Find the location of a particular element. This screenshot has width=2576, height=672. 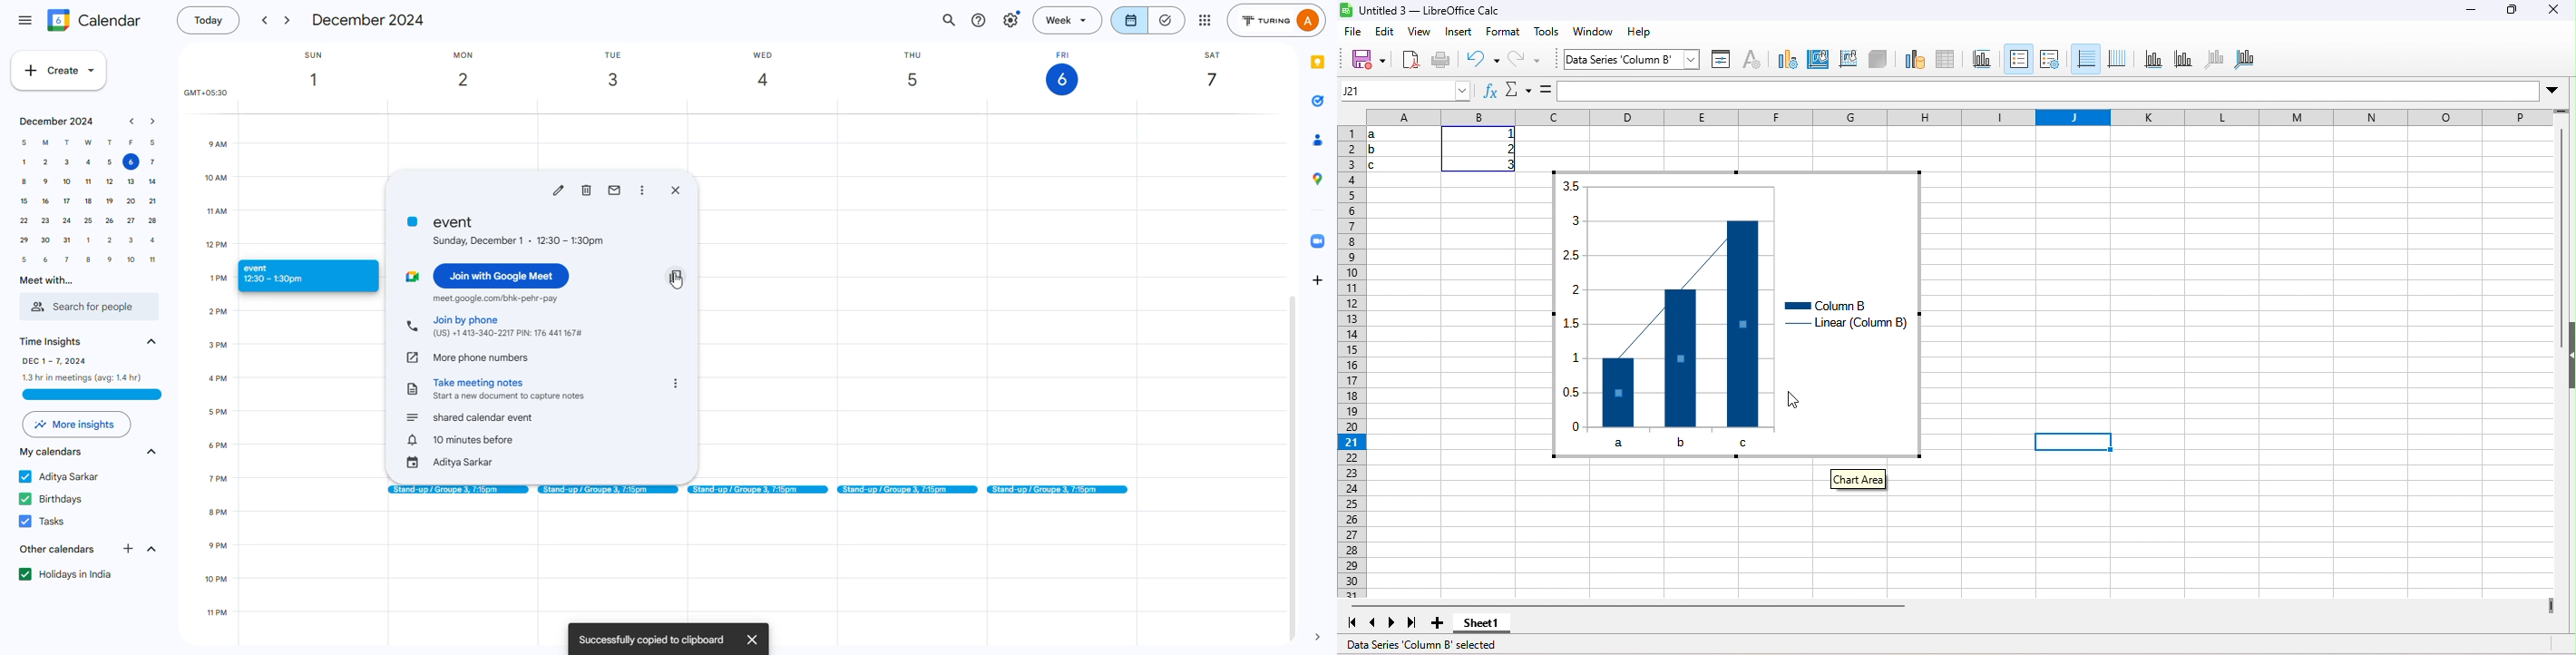

time is located at coordinates (463, 440).